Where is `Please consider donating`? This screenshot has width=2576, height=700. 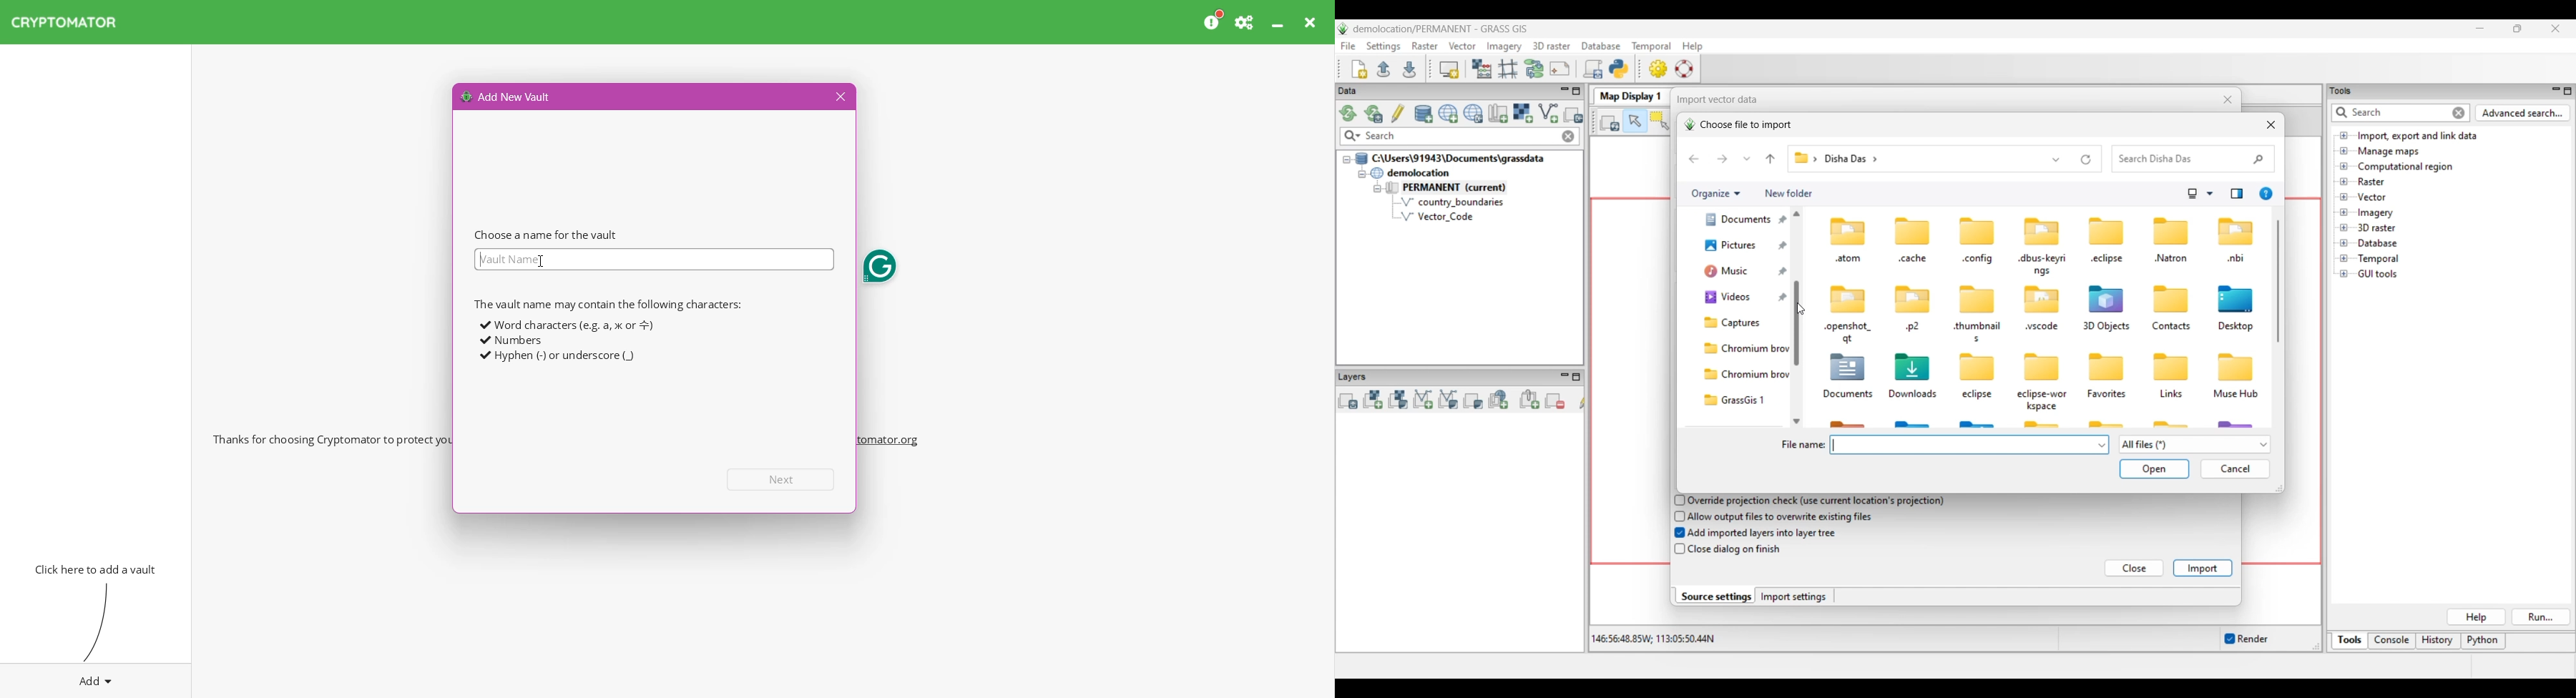
Please consider donating is located at coordinates (1214, 21).